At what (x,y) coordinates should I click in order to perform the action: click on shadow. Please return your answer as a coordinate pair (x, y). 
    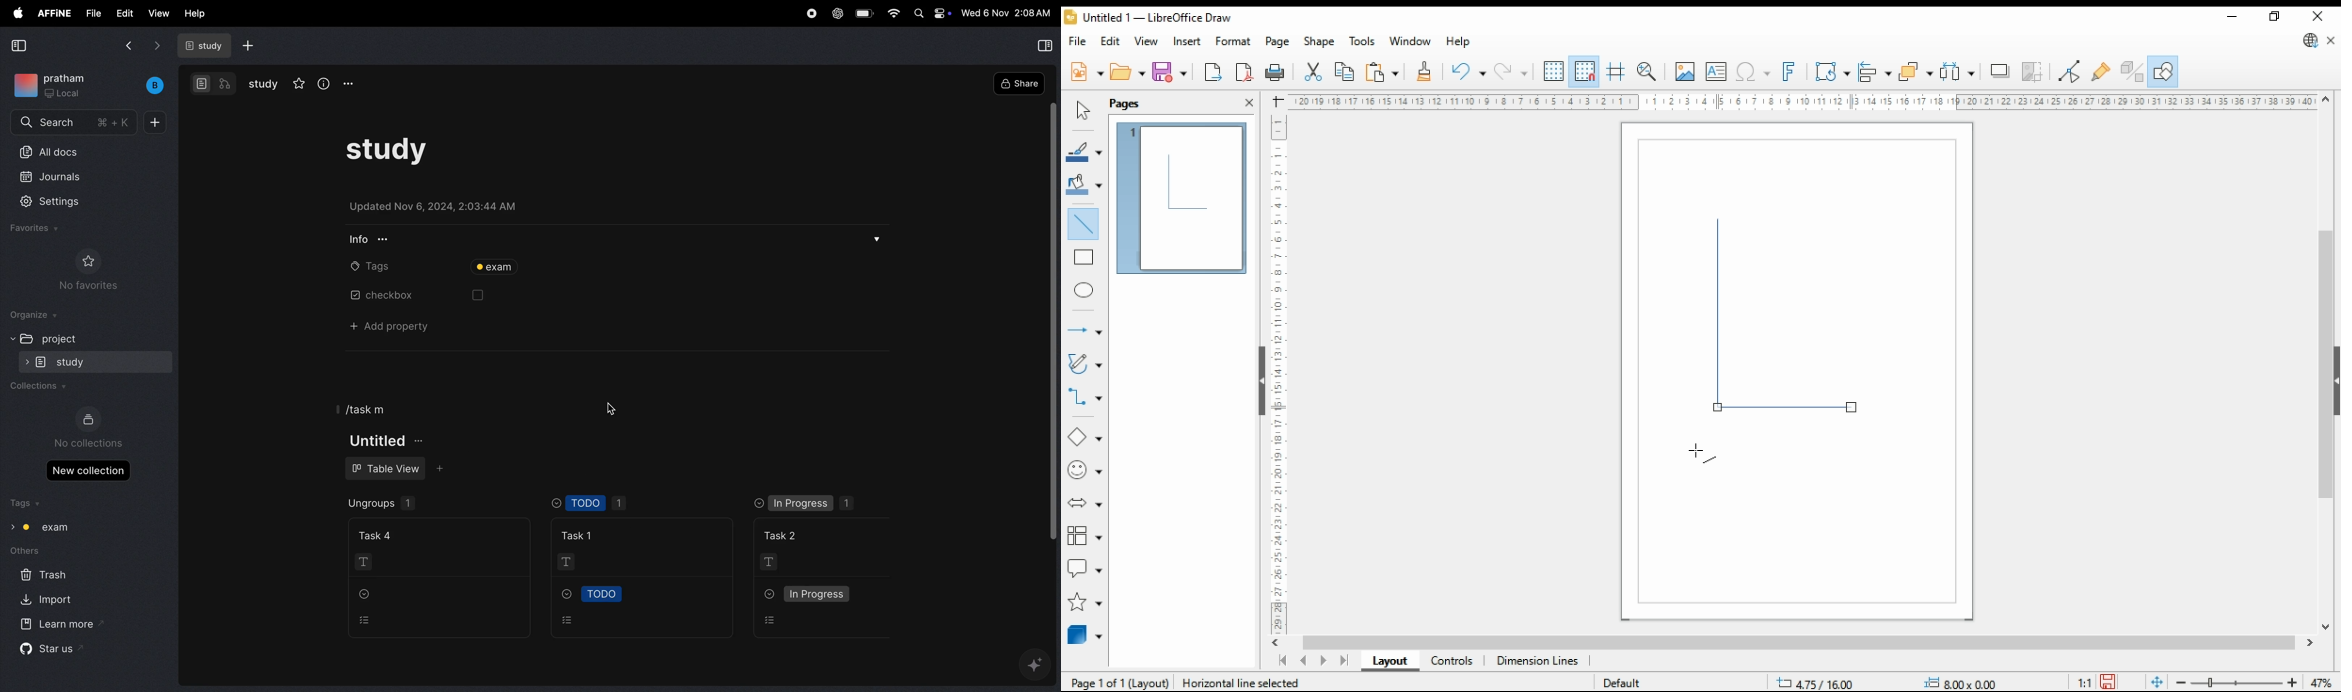
    Looking at the image, I should click on (2001, 71).